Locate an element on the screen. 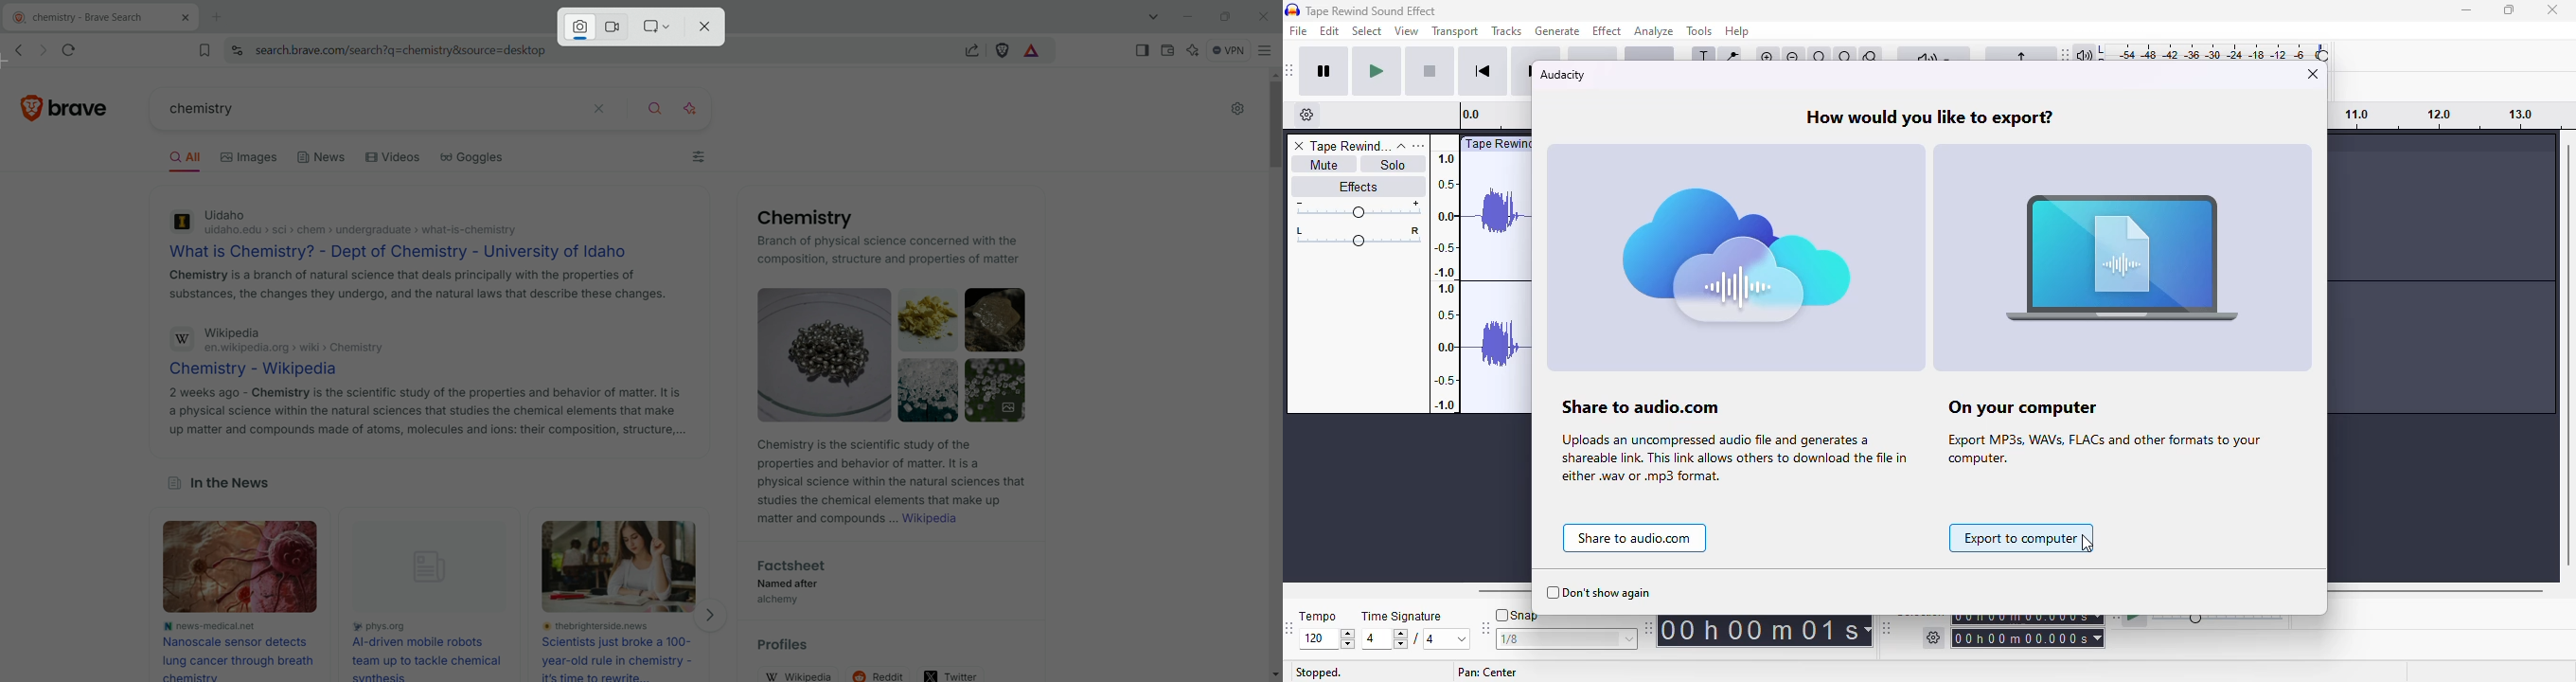 The height and width of the screenshot is (700, 2576). Share to audio.com is located at coordinates (1666, 404).